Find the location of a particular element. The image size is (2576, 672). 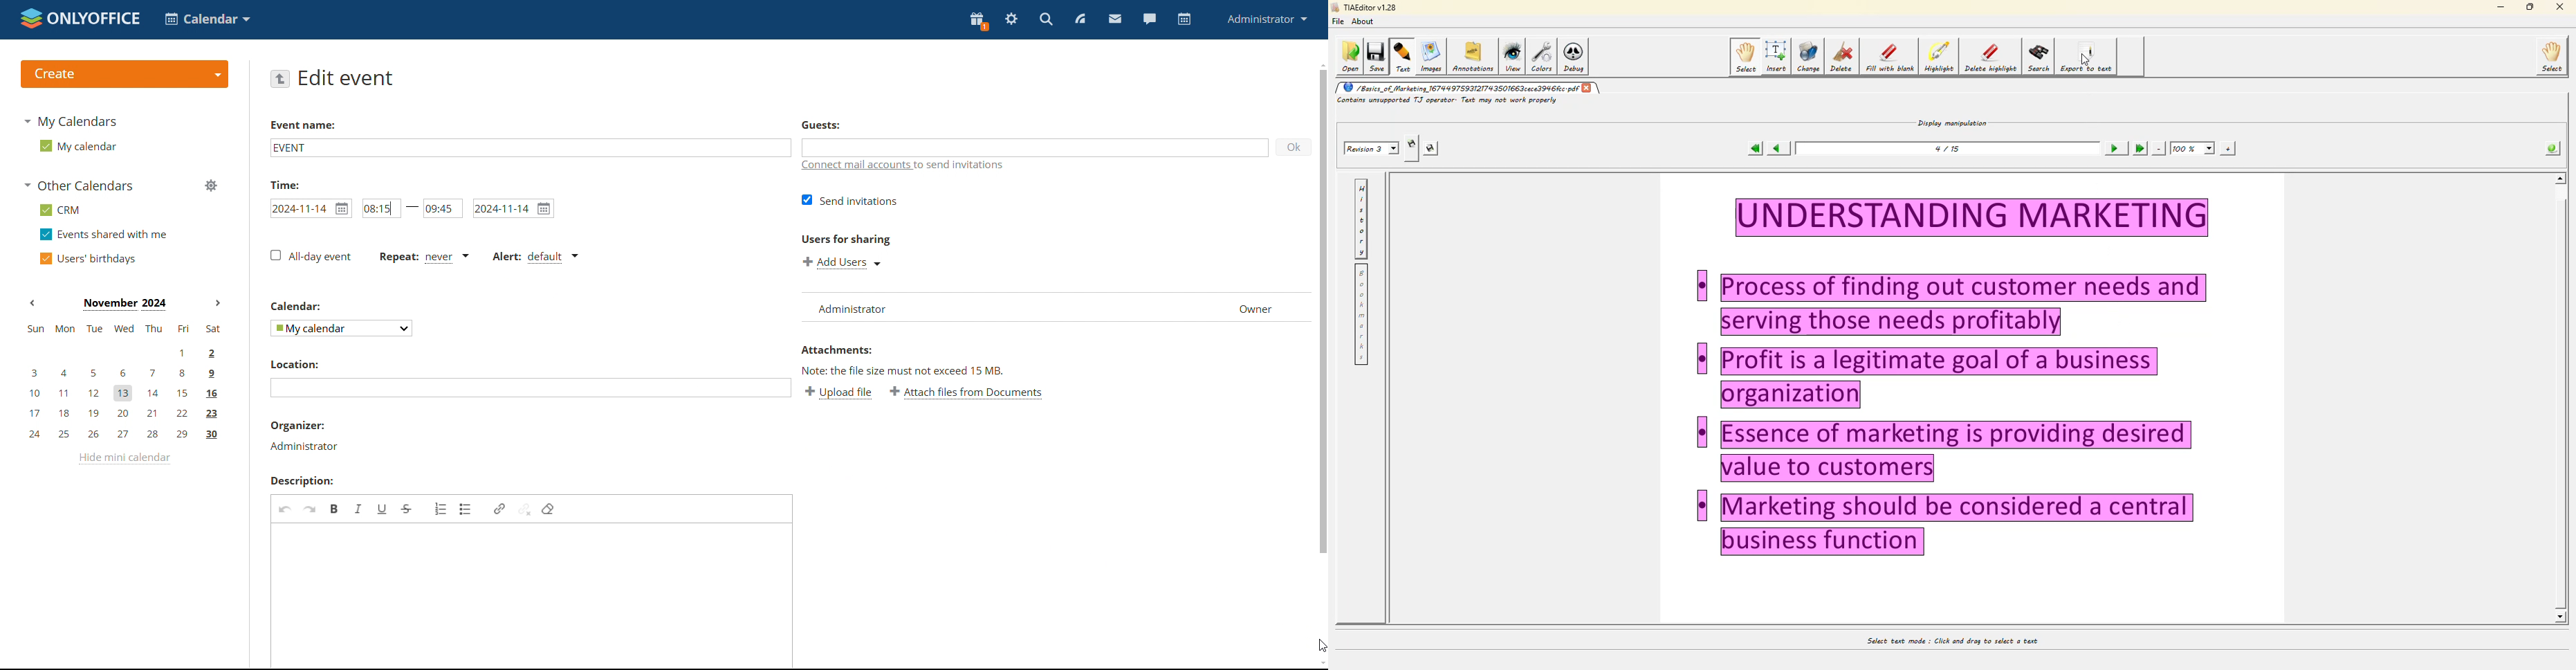

present is located at coordinates (977, 21).